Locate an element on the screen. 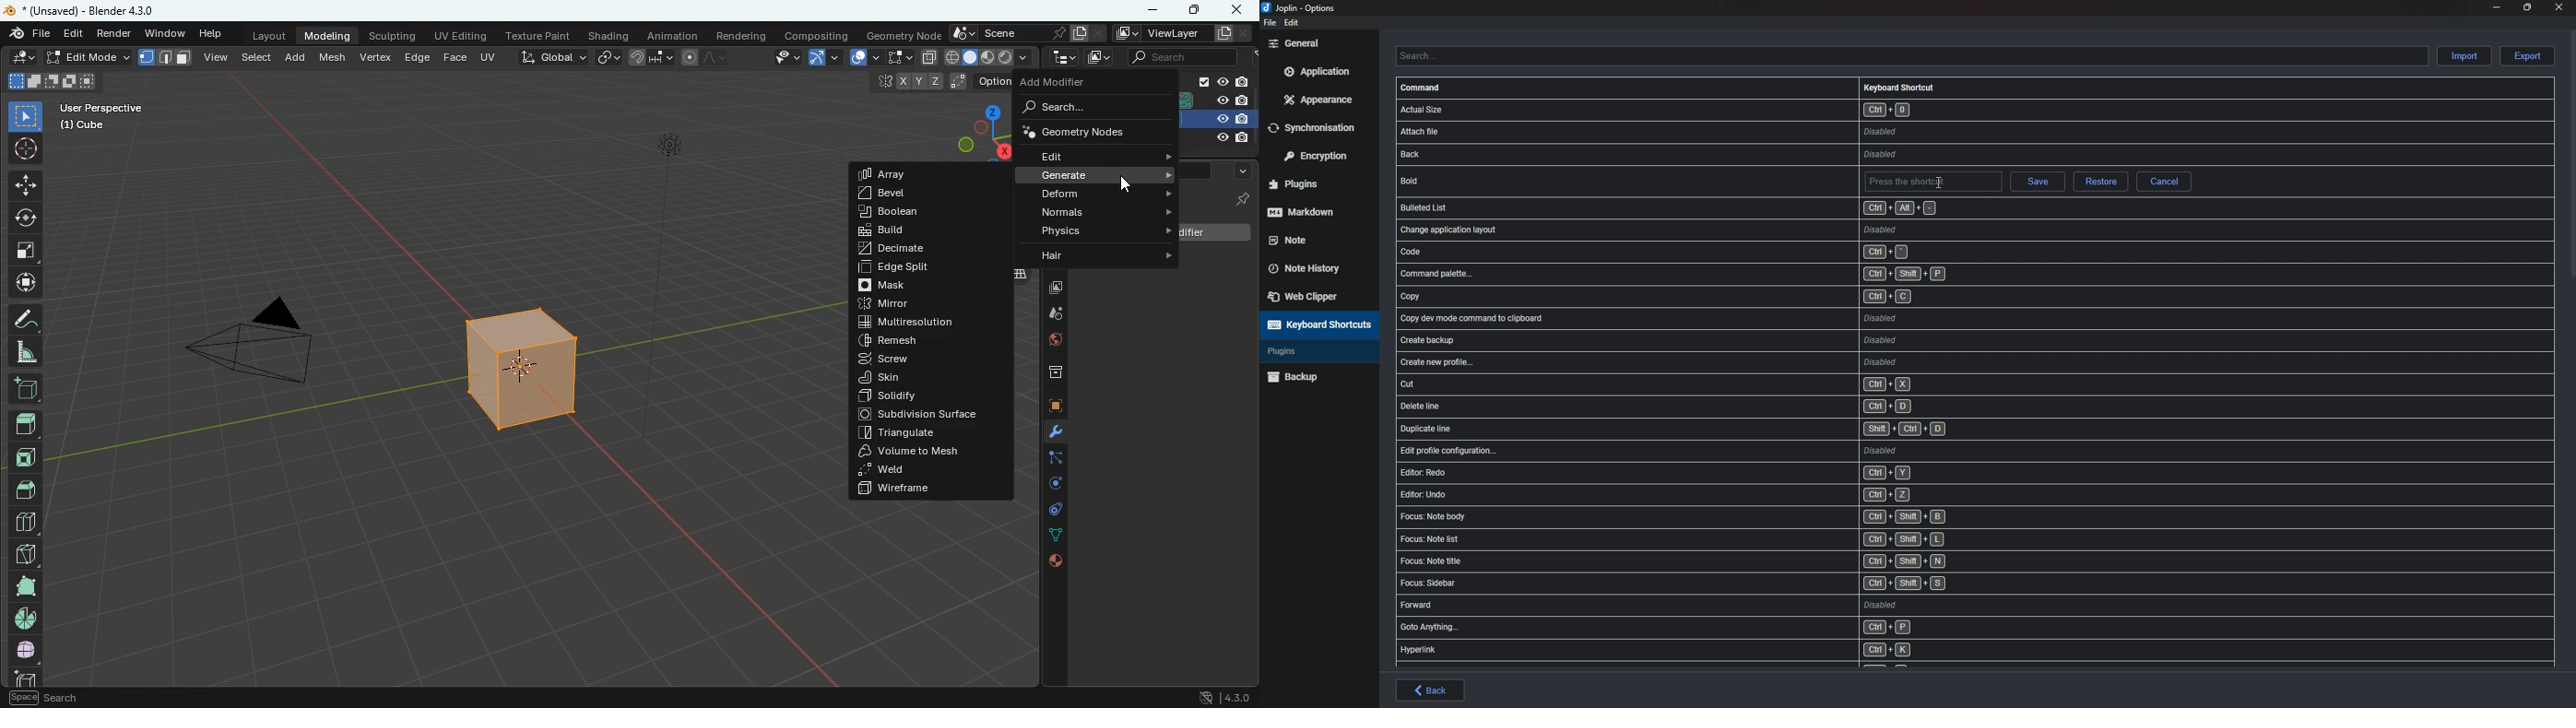  shortcut is located at coordinates (1714, 517).